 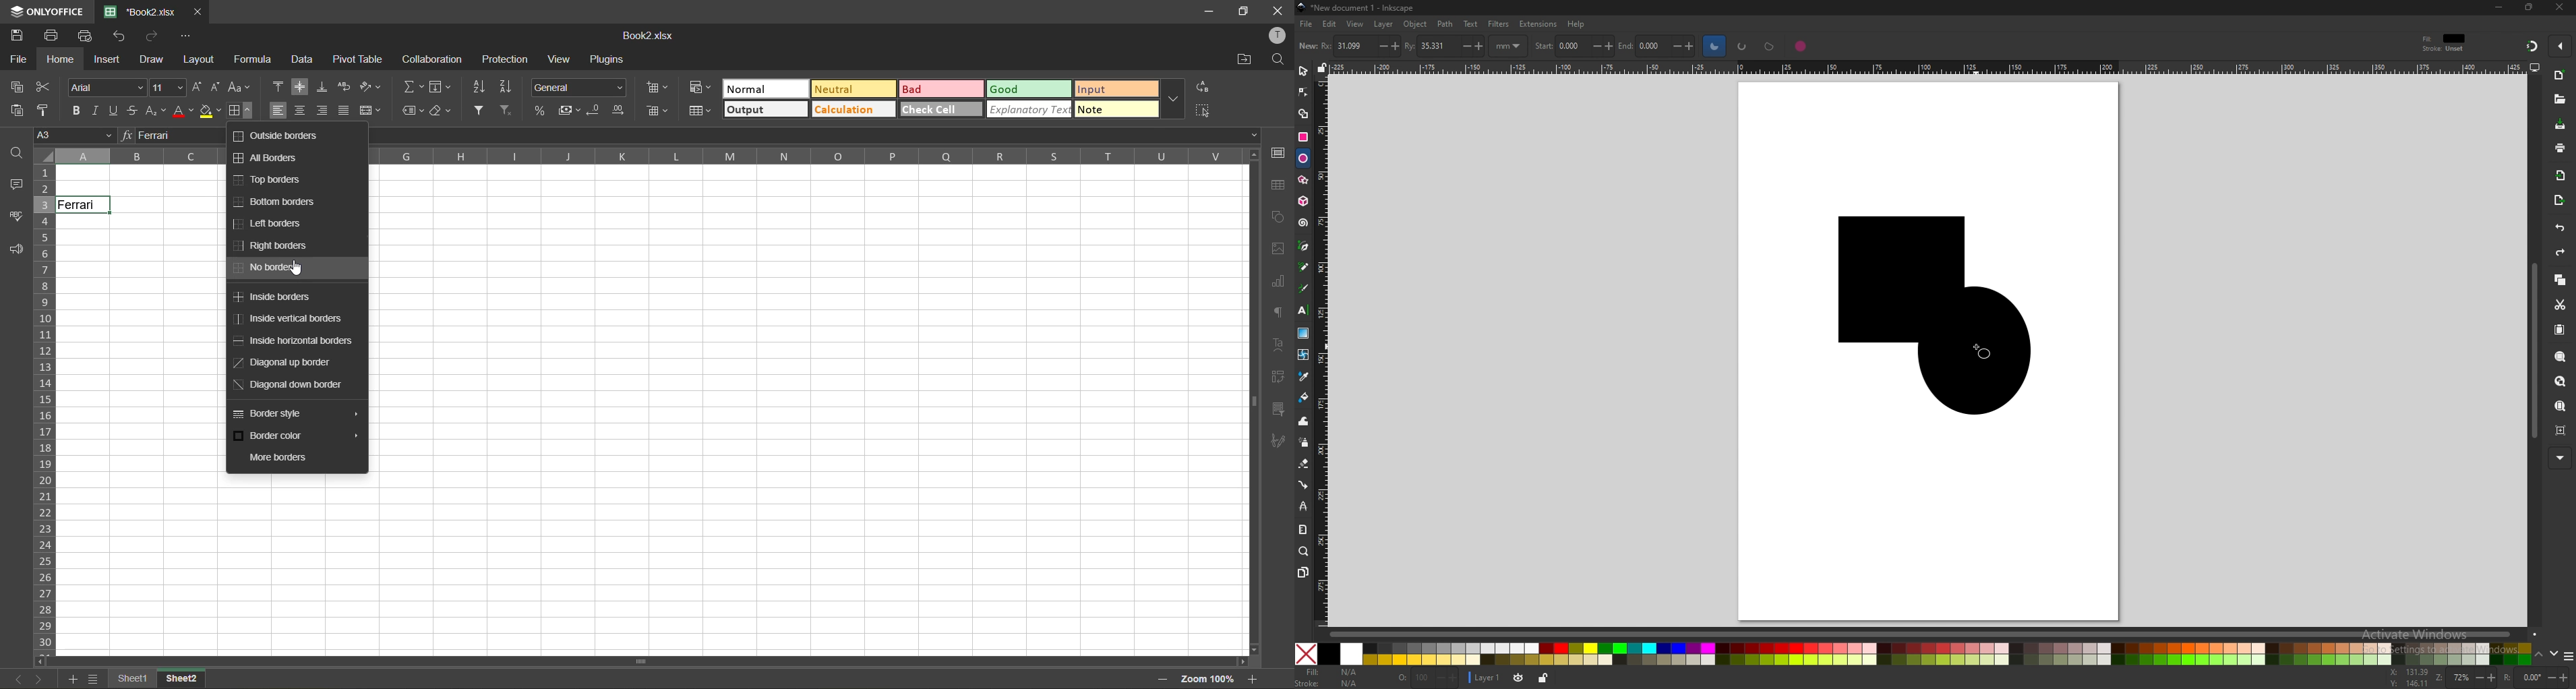 I want to click on plugins, so click(x=609, y=59).